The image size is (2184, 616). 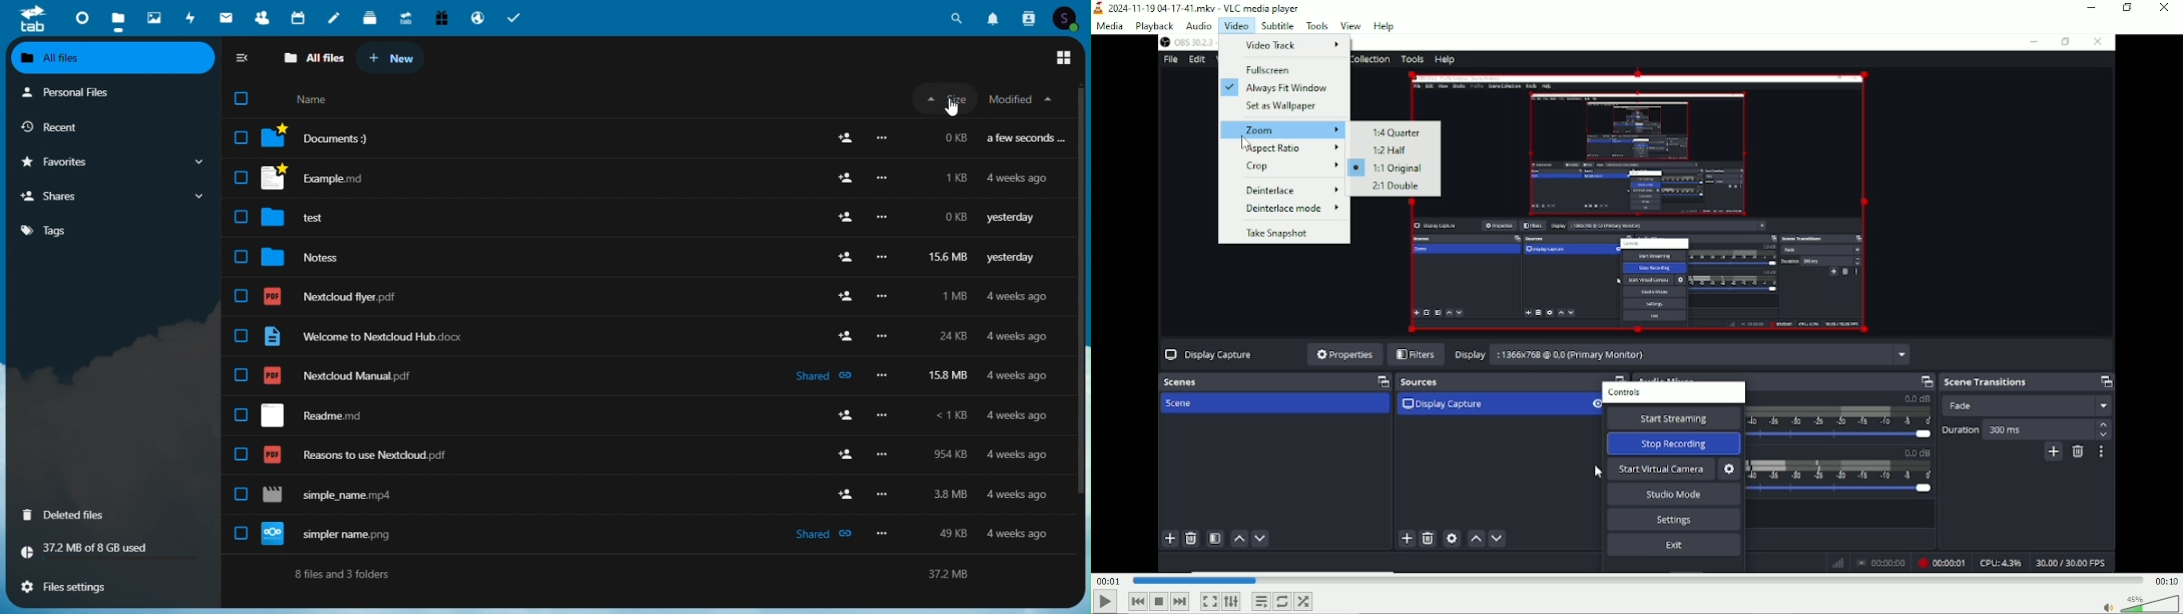 I want to click on Toggle video in fullscreen, so click(x=1209, y=601).